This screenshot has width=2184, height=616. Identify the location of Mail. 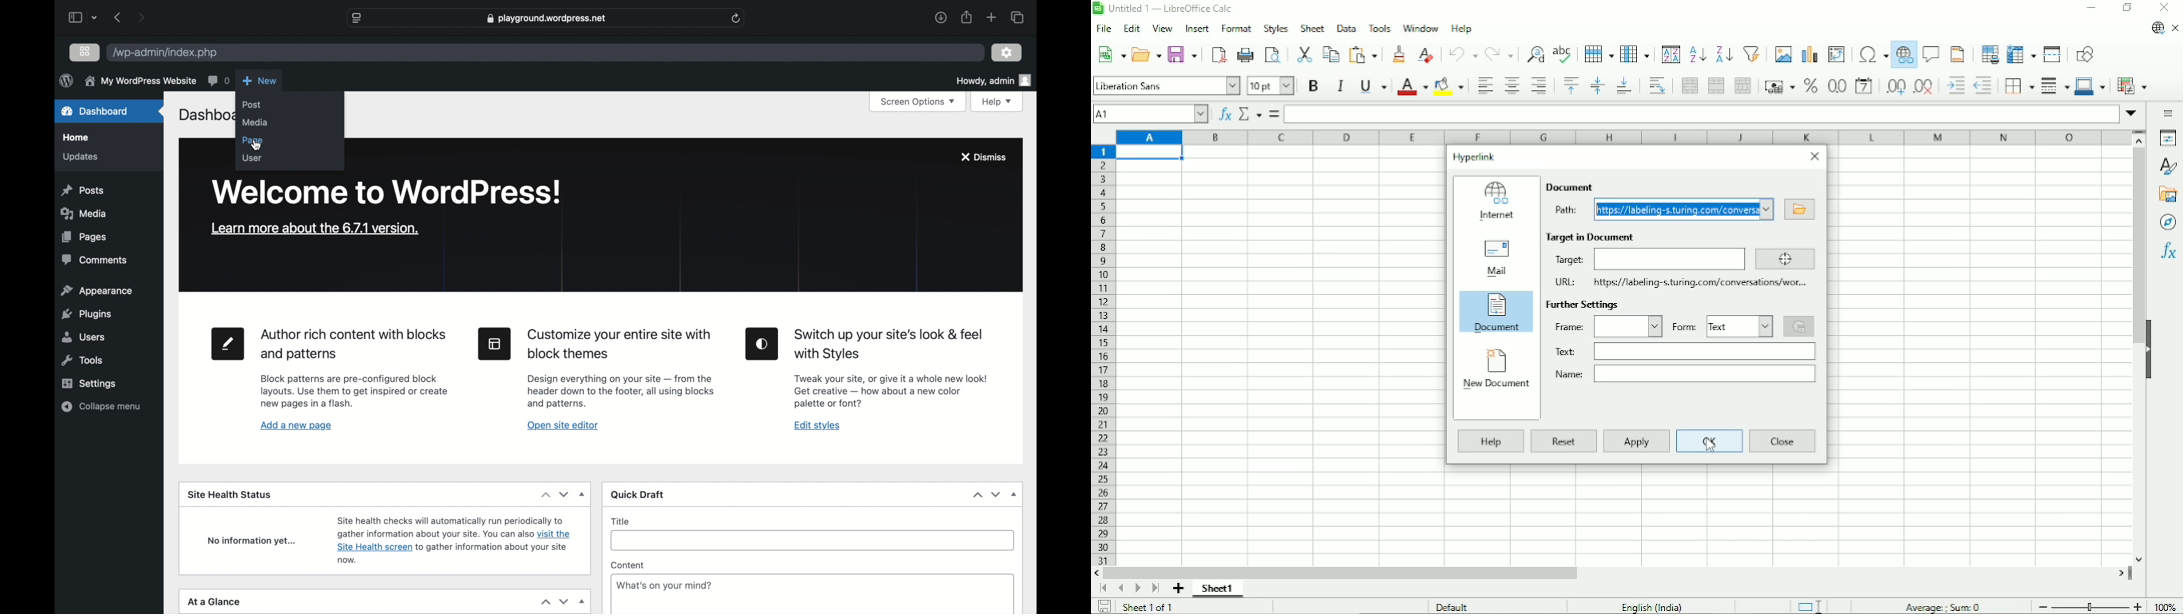
(1495, 257).